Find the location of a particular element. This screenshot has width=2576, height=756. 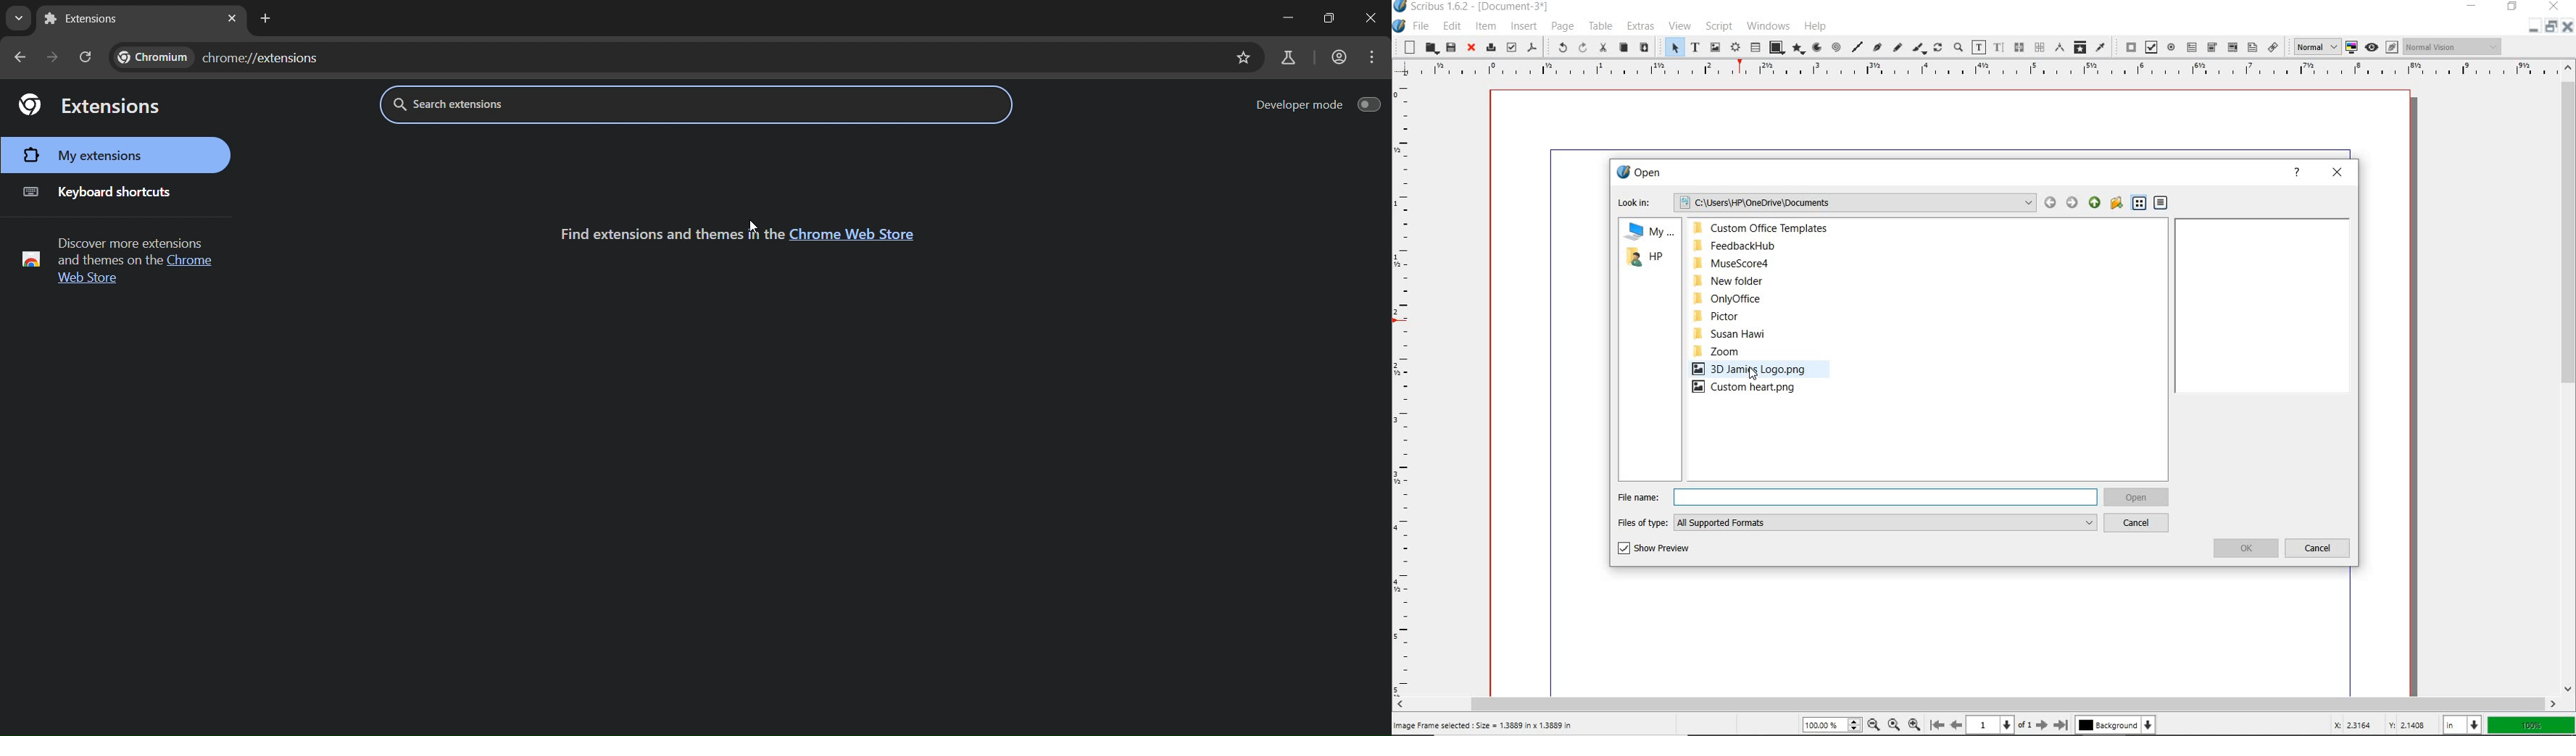

Susan Hawi is located at coordinates (1766, 335).